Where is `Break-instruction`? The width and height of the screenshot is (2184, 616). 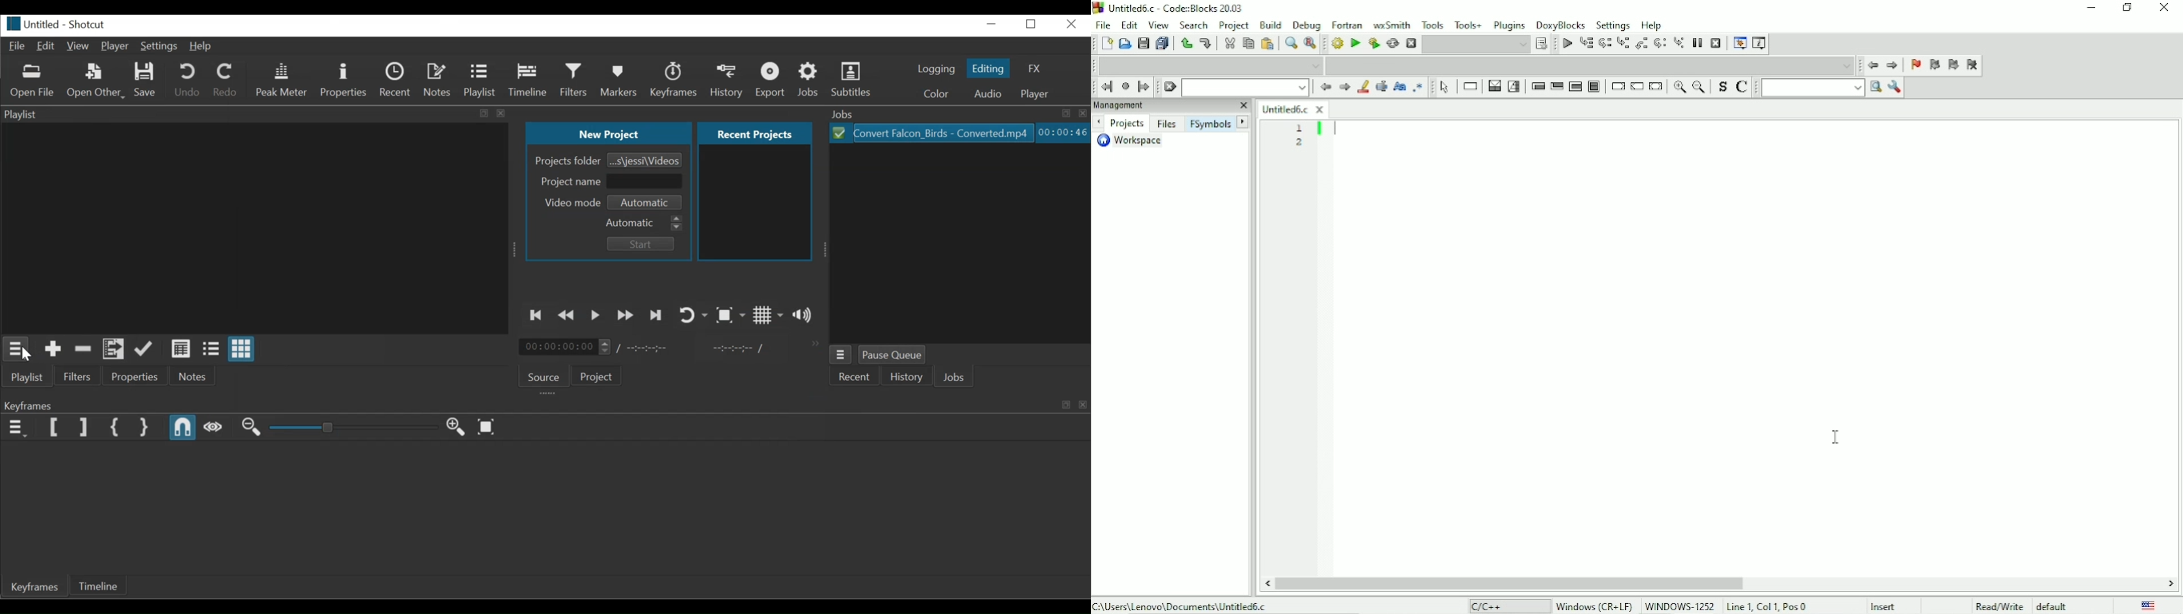
Break-instruction is located at coordinates (1616, 85).